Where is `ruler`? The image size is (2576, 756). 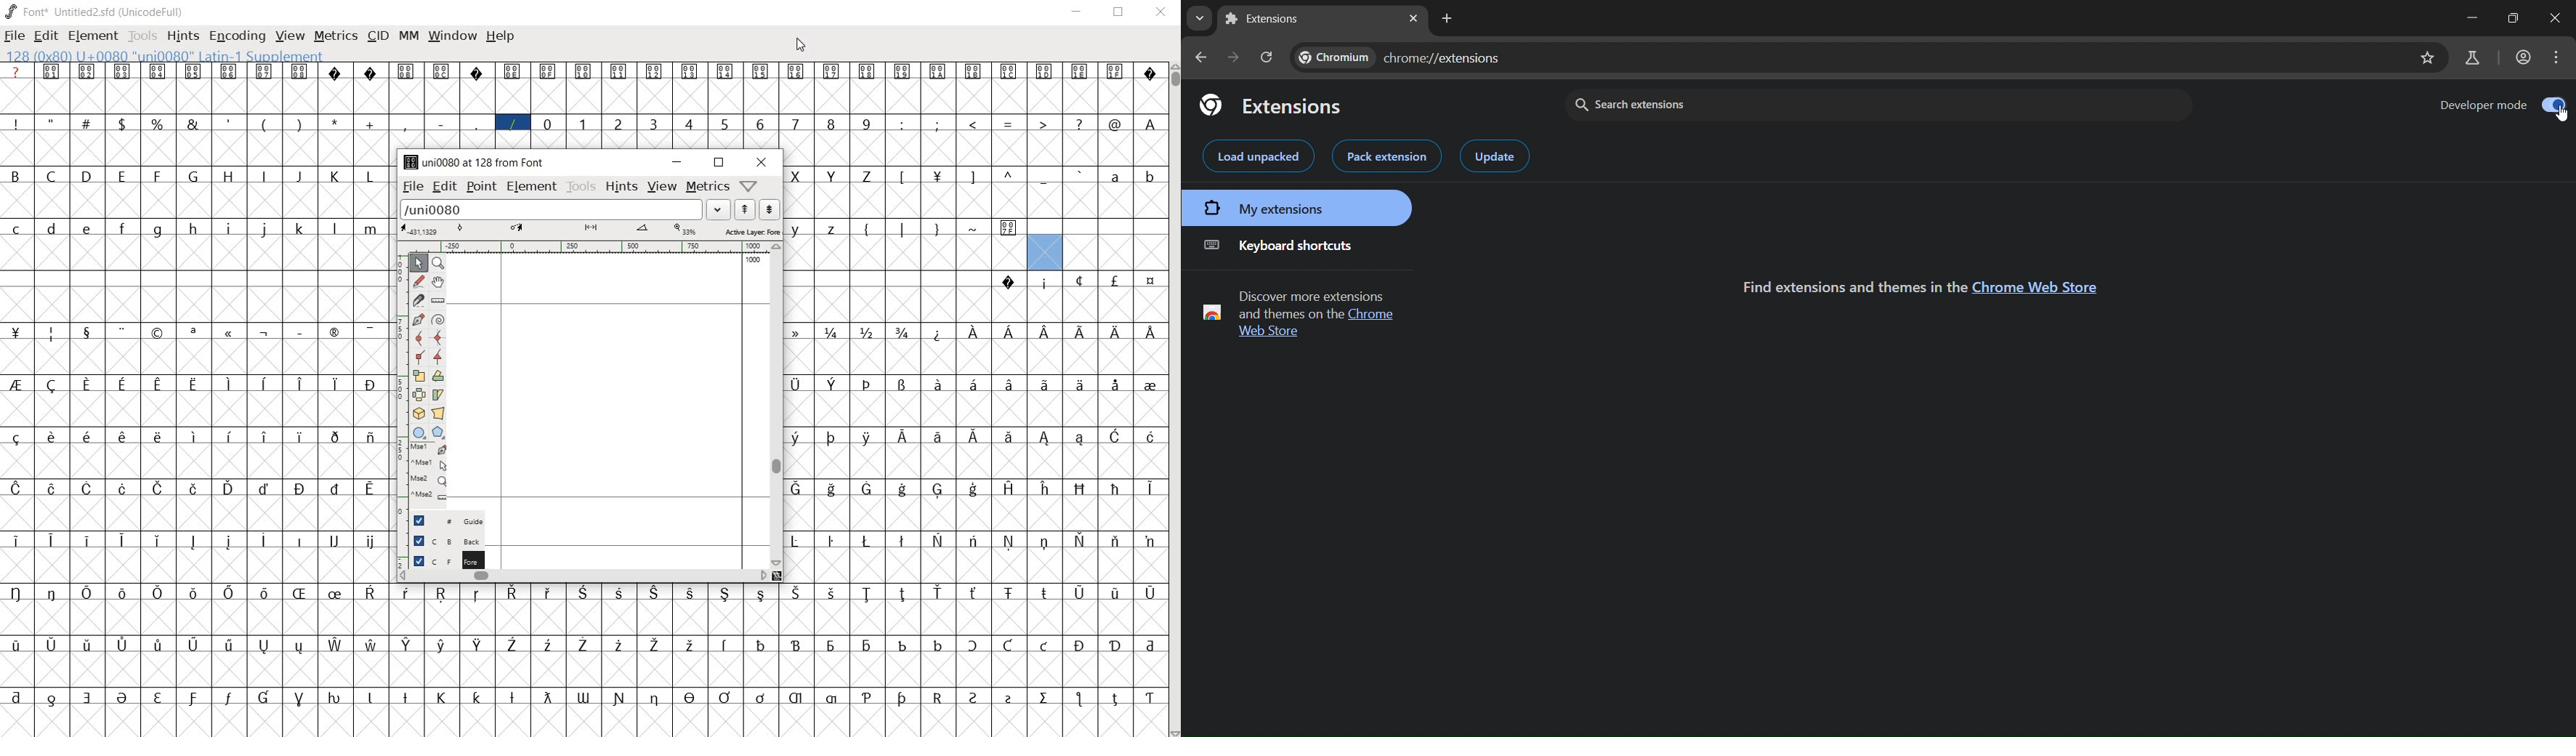 ruler is located at coordinates (583, 248).